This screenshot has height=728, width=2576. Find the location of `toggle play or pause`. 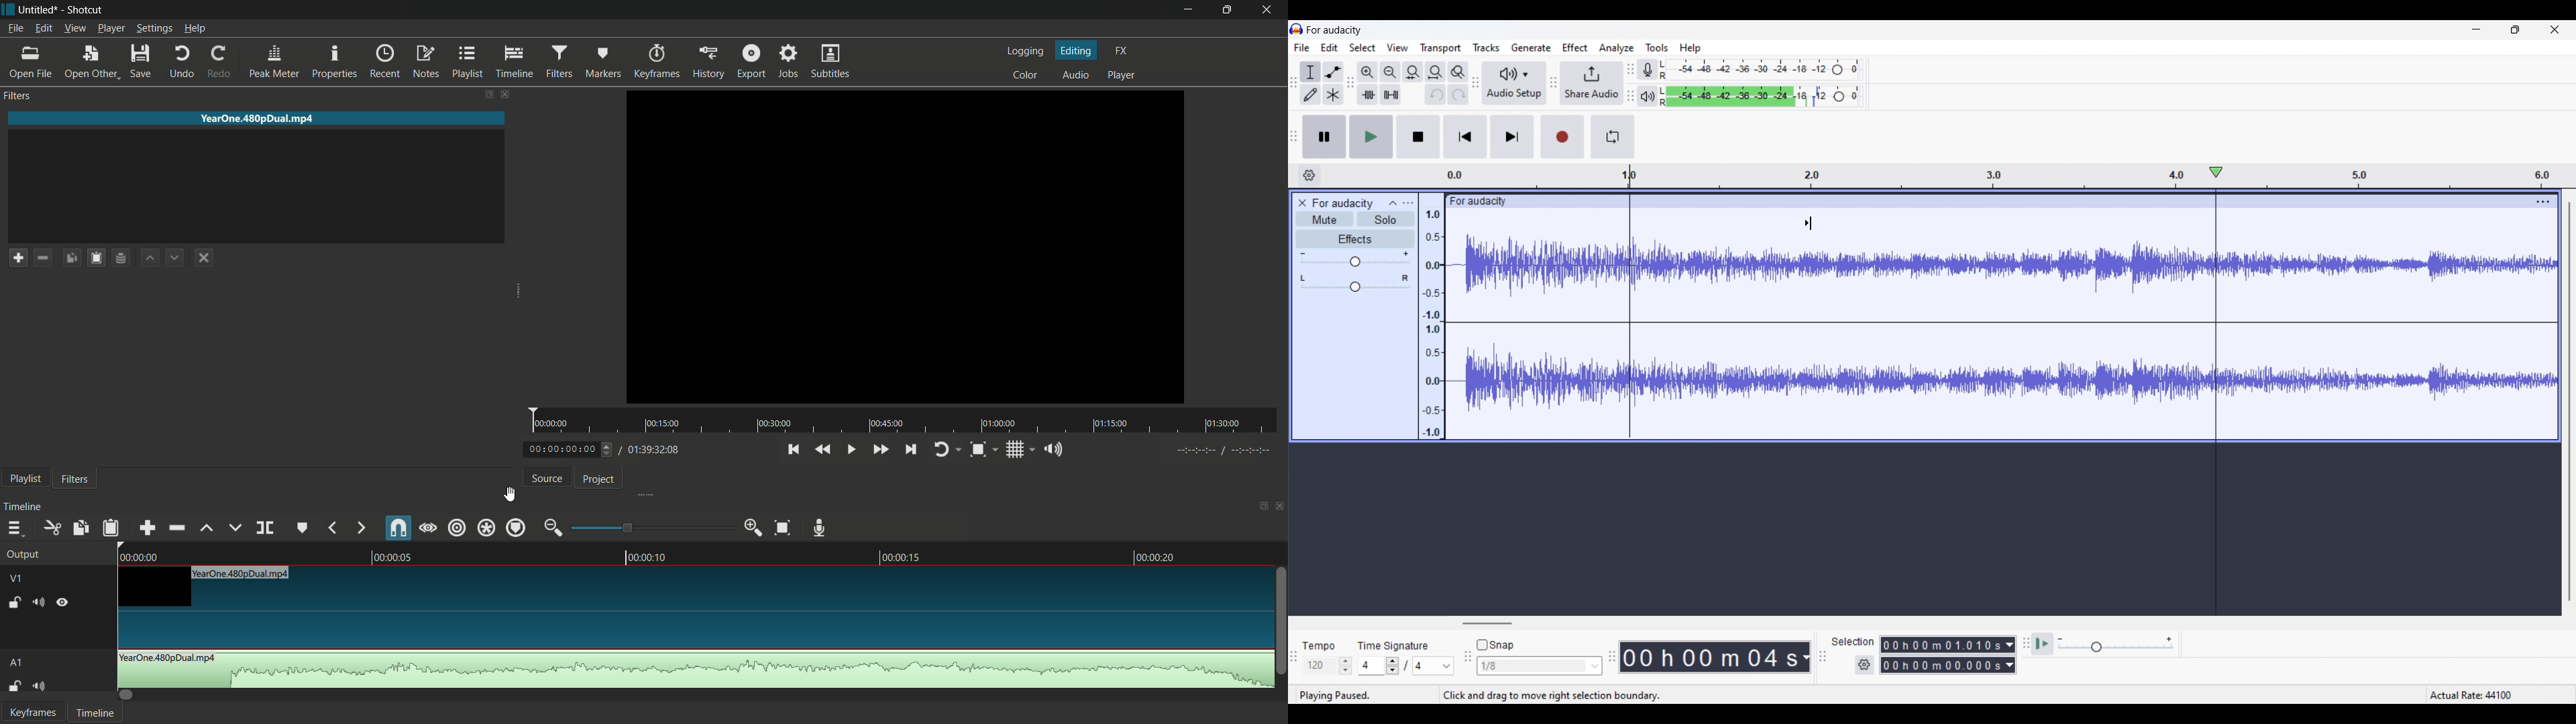

toggle play or pause is located at coordinates (849, 449).